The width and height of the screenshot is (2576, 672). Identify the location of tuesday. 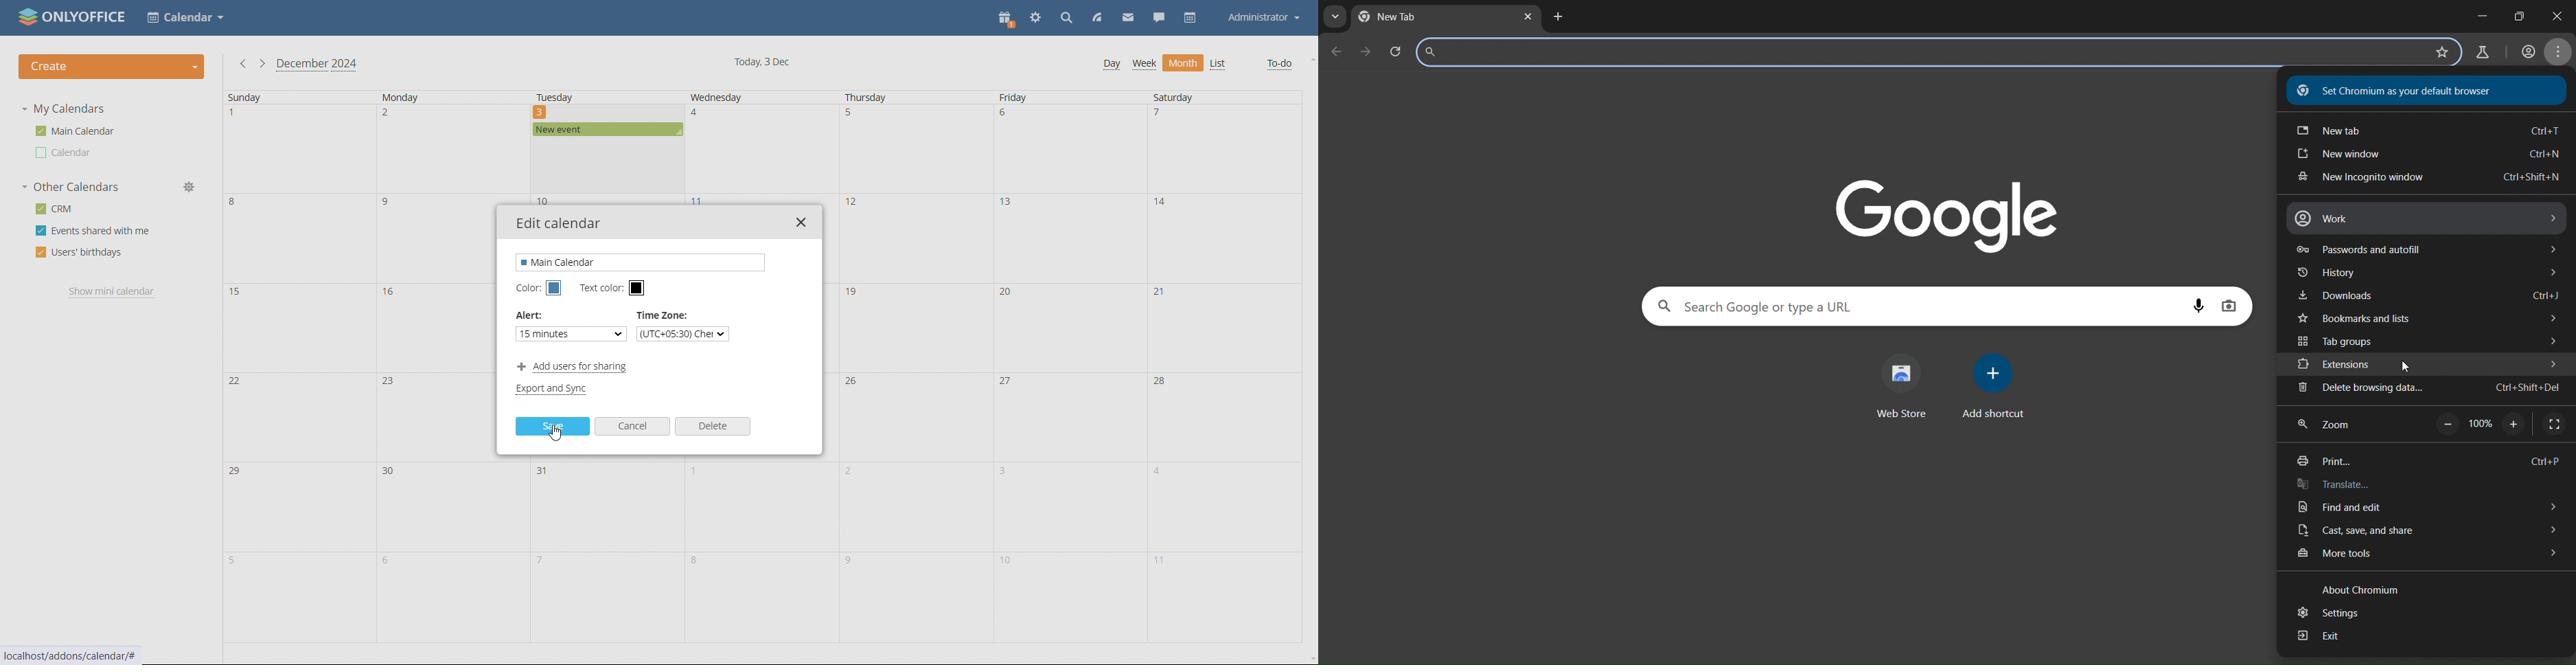
(588, 97).